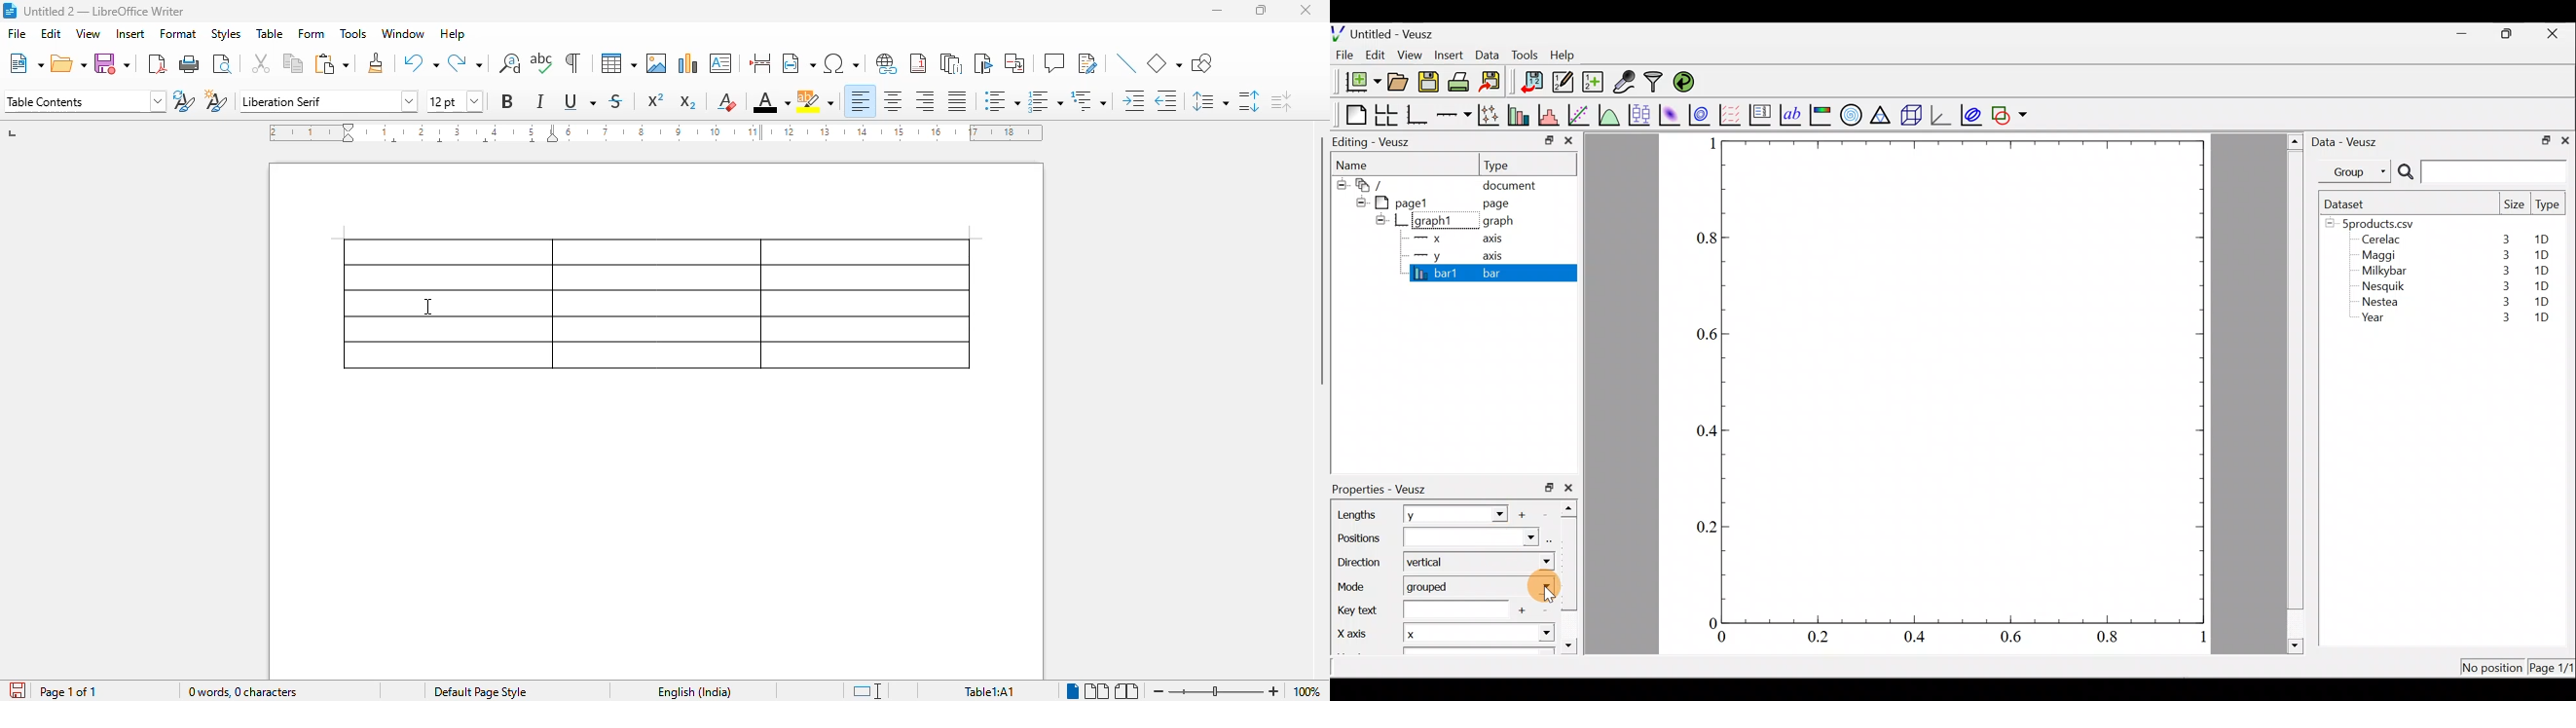 The width and height of the screenshot is (2576, 728). What do you see at coordinates (2538, 270) in the screenshot?
I see `1D` at bounding box center [2538, 270].